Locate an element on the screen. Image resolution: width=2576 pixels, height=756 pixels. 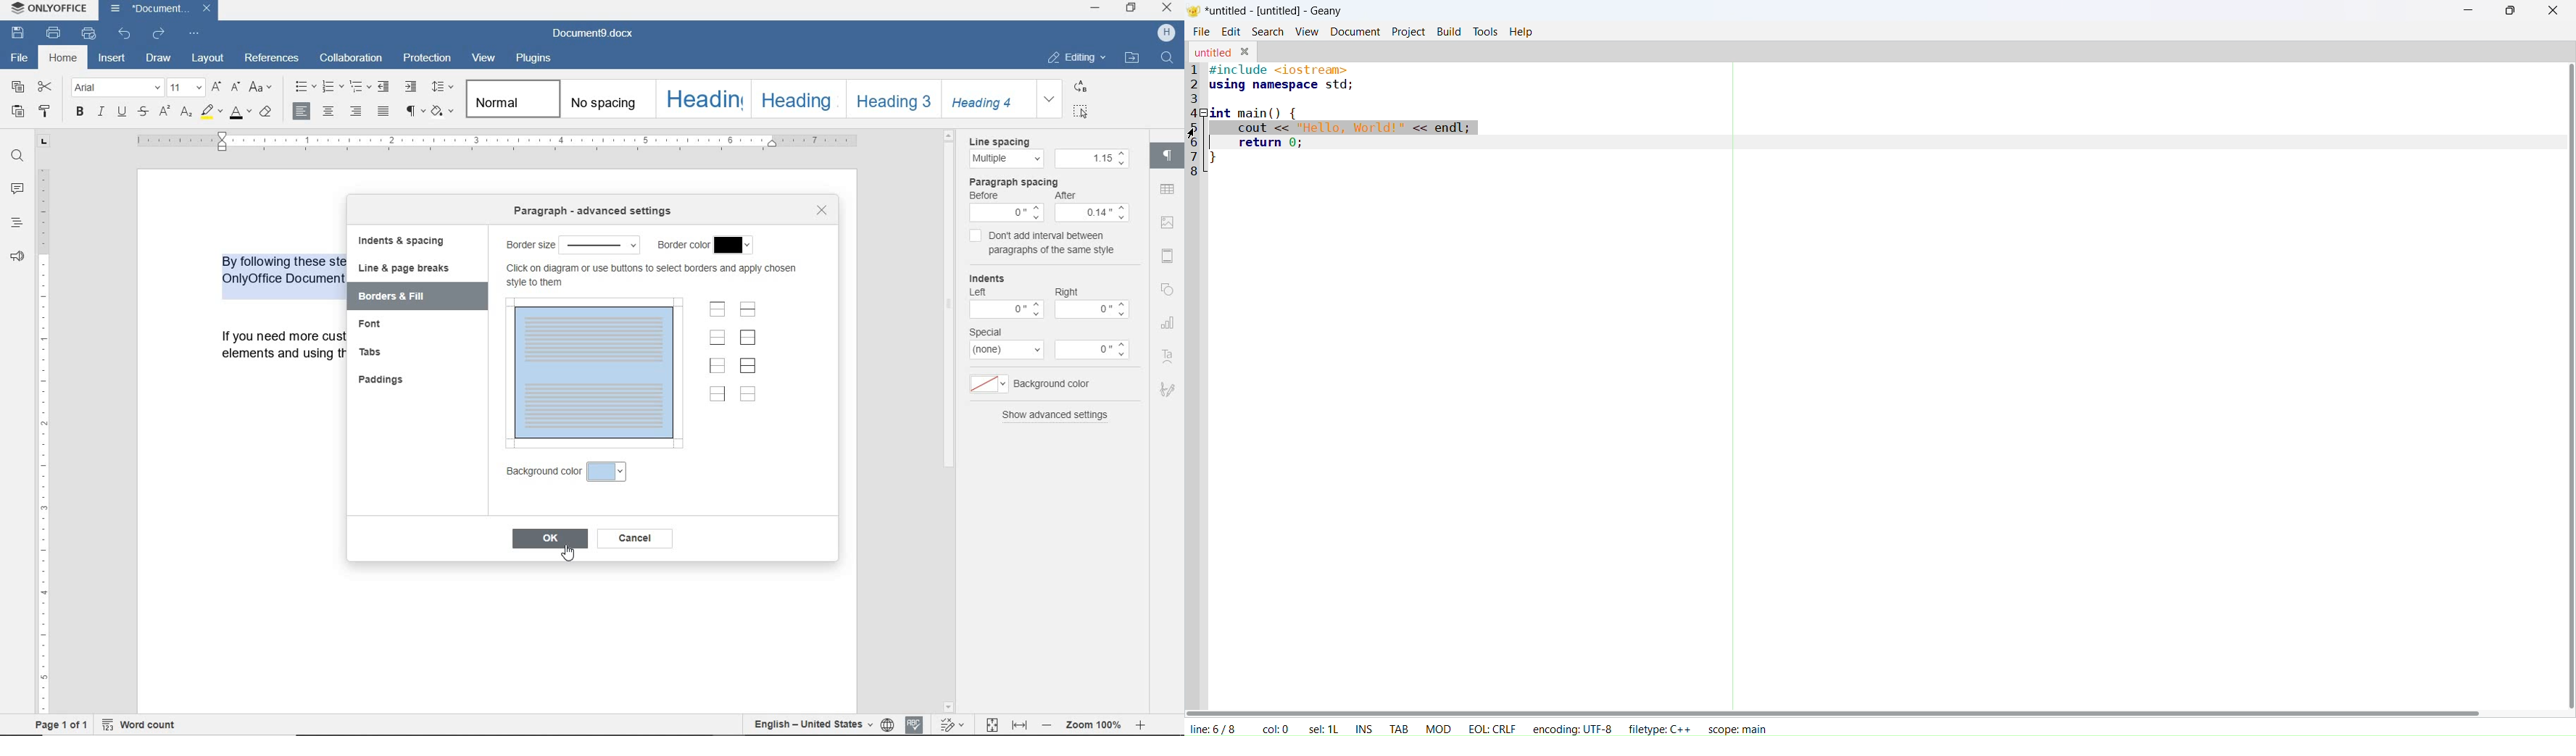
7 } is located at coordinates (1218, 158).